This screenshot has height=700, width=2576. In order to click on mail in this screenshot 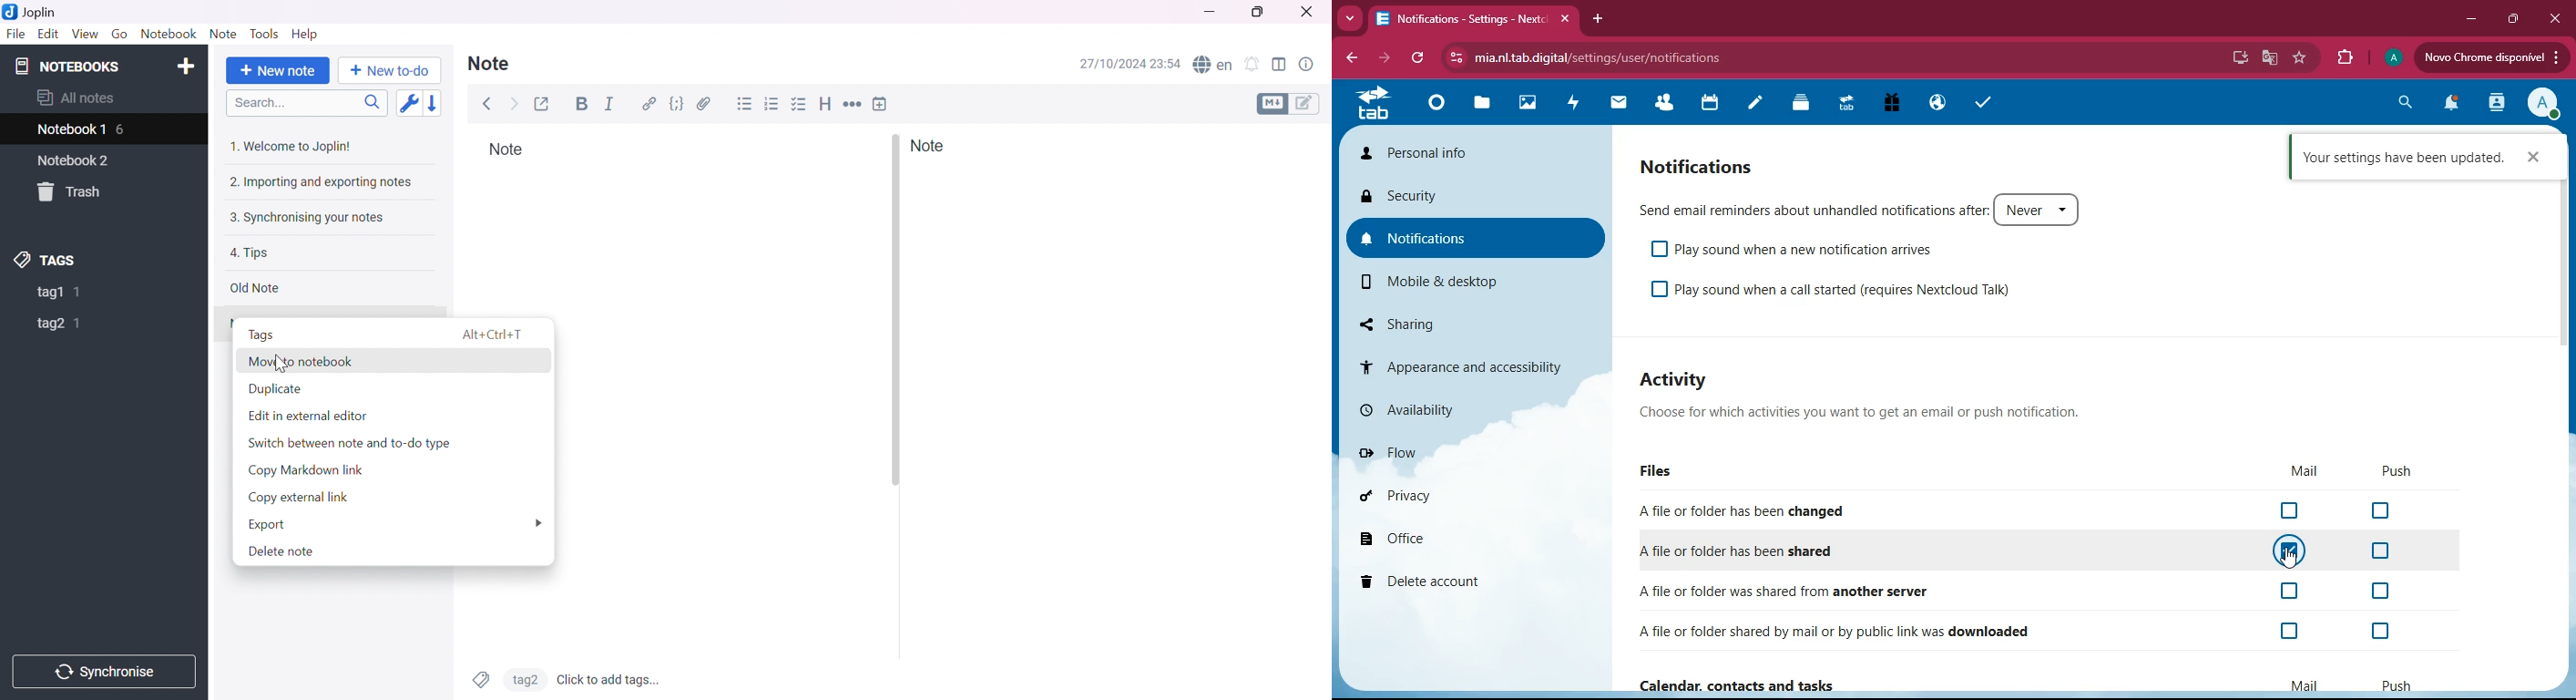, I will do `click(2303, 684)`.